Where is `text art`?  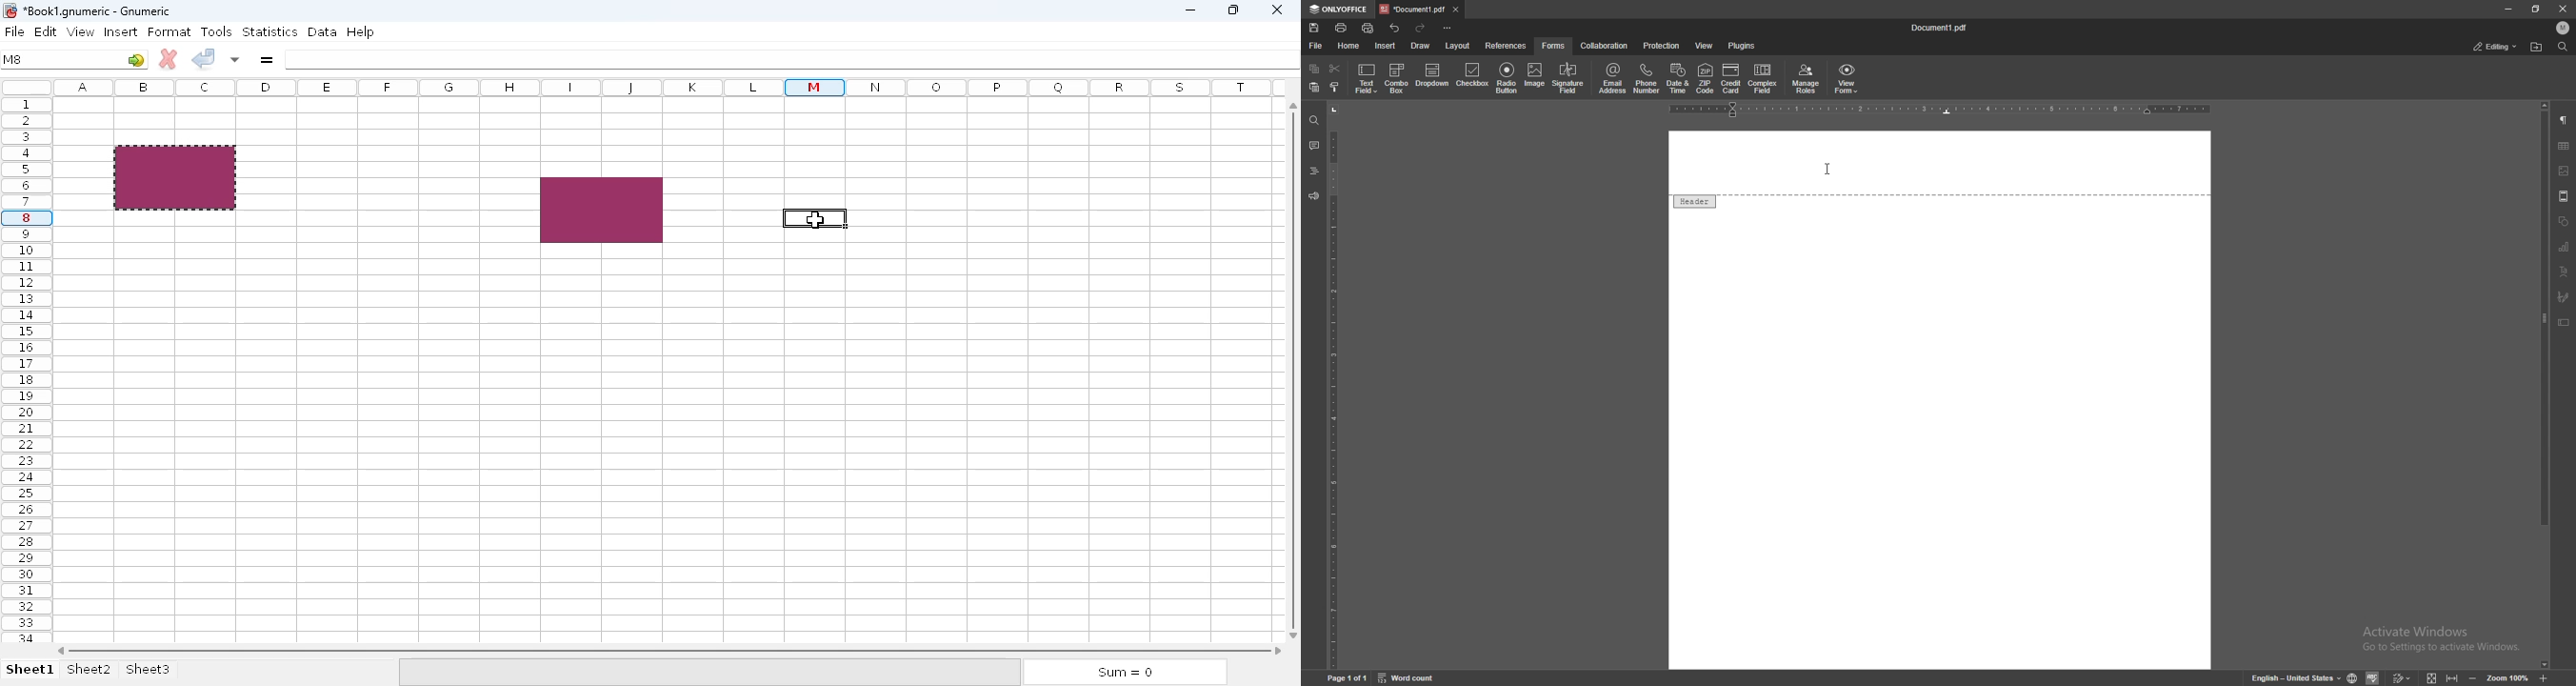 text art is located at coordinates (2566, 272).